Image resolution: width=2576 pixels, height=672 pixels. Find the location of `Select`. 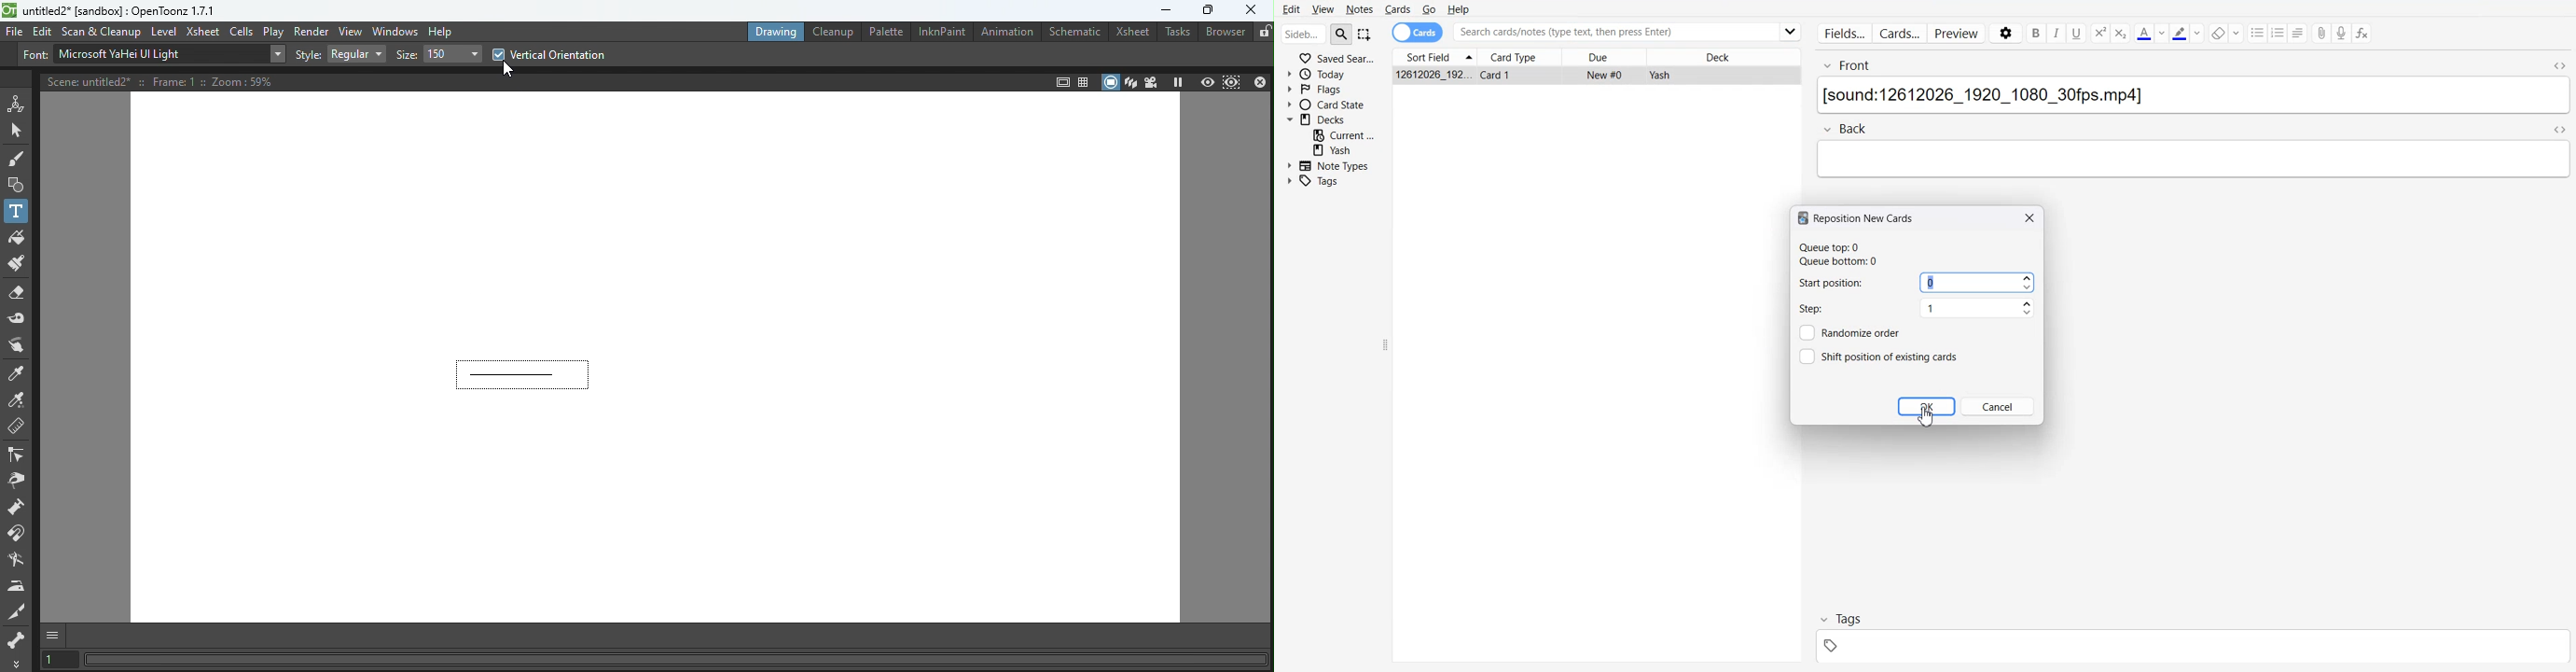

Select is located at coordinates (1365, 35).